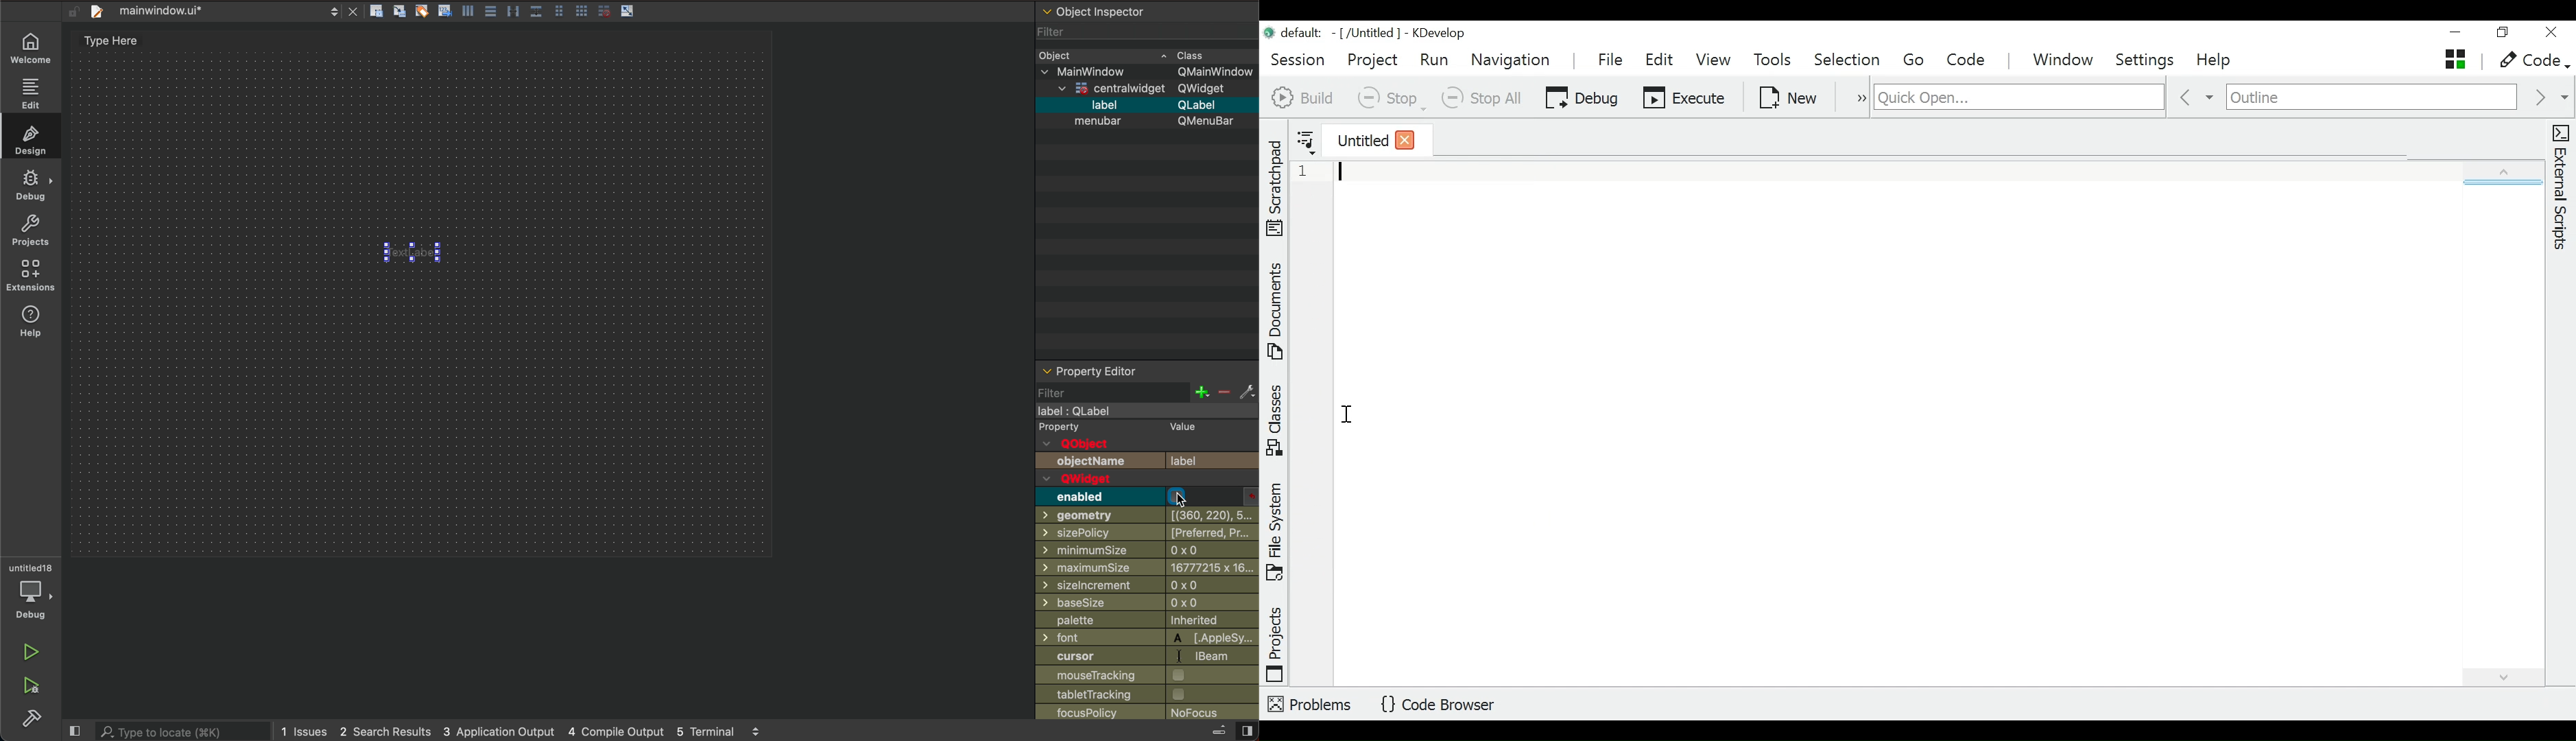 This screenshot has width=2576, height=756. Describe the element at coordinates (1096, 584) in the screenshot. I see `sizelncrement` at that location.